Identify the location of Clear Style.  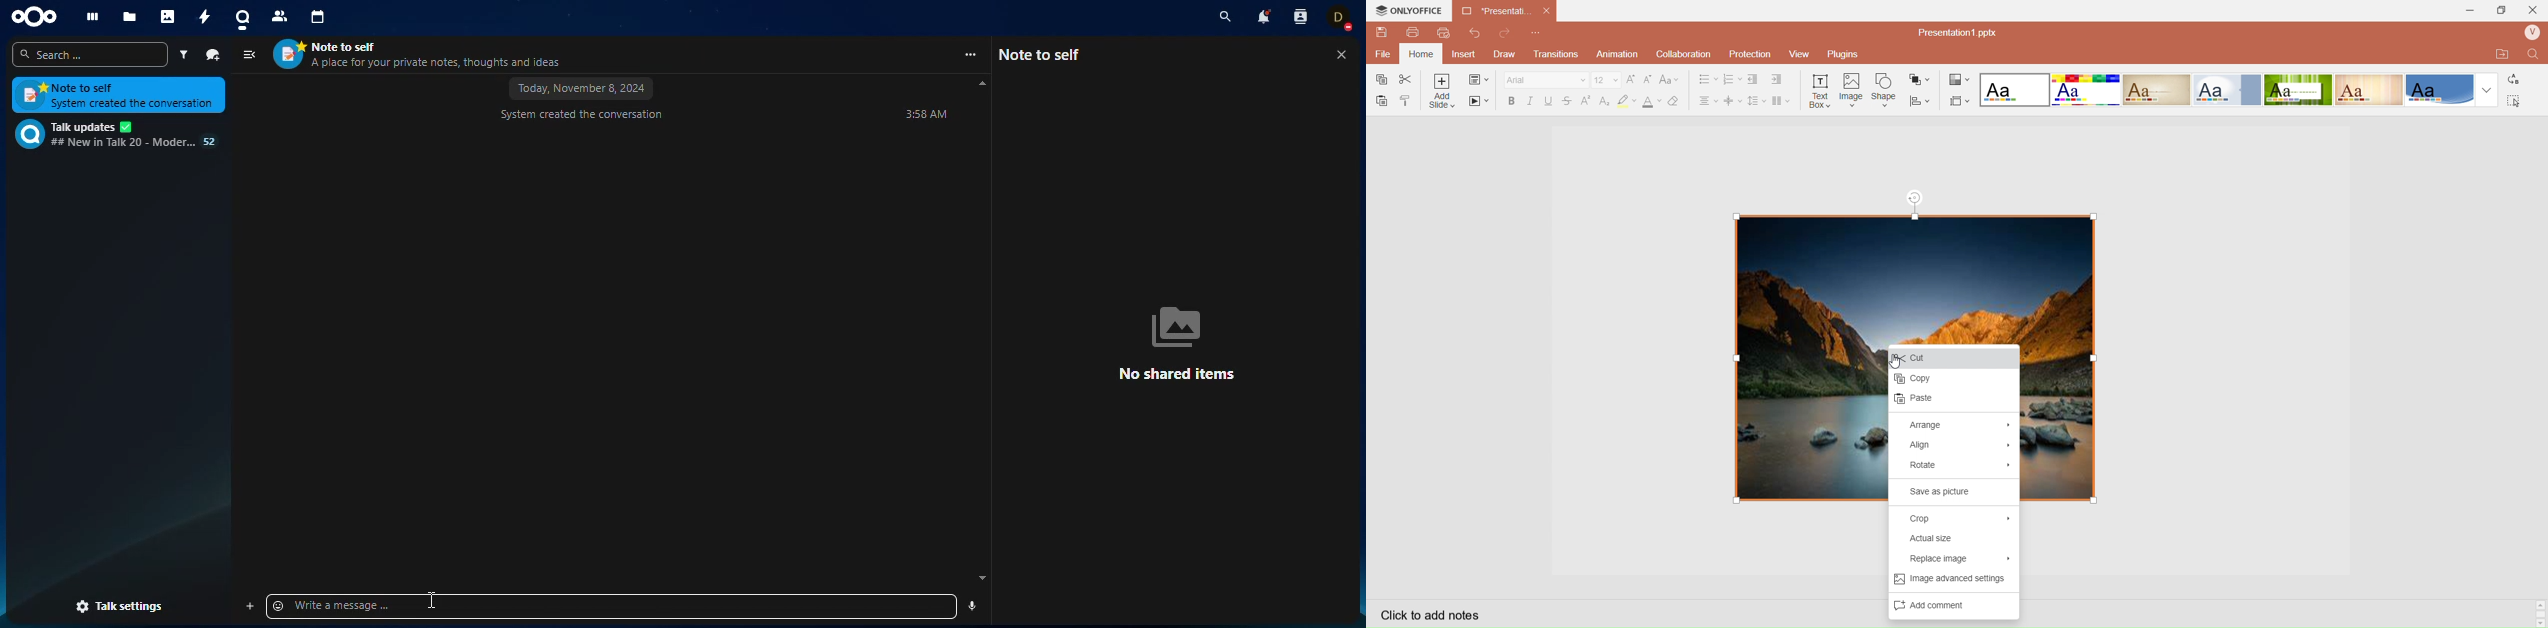
(1676, 101).